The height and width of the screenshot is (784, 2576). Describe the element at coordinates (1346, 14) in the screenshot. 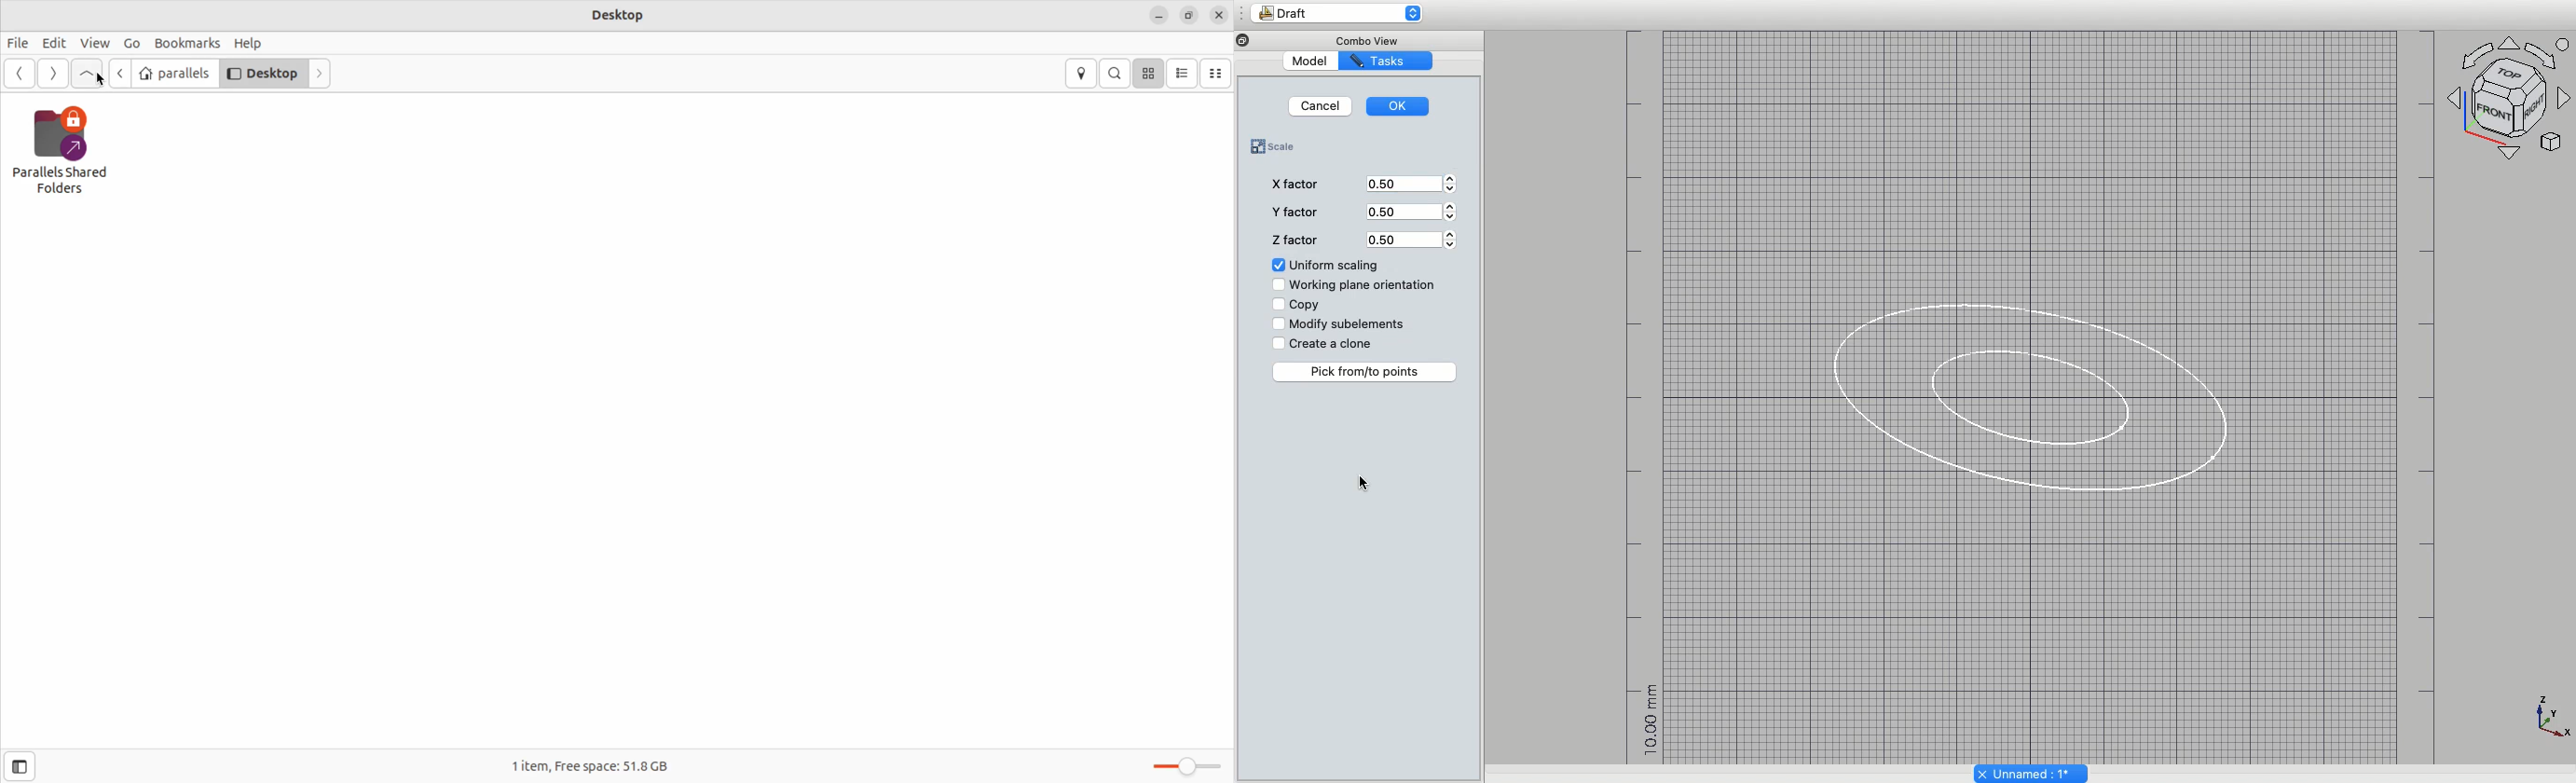

I see `Draft` at that location.